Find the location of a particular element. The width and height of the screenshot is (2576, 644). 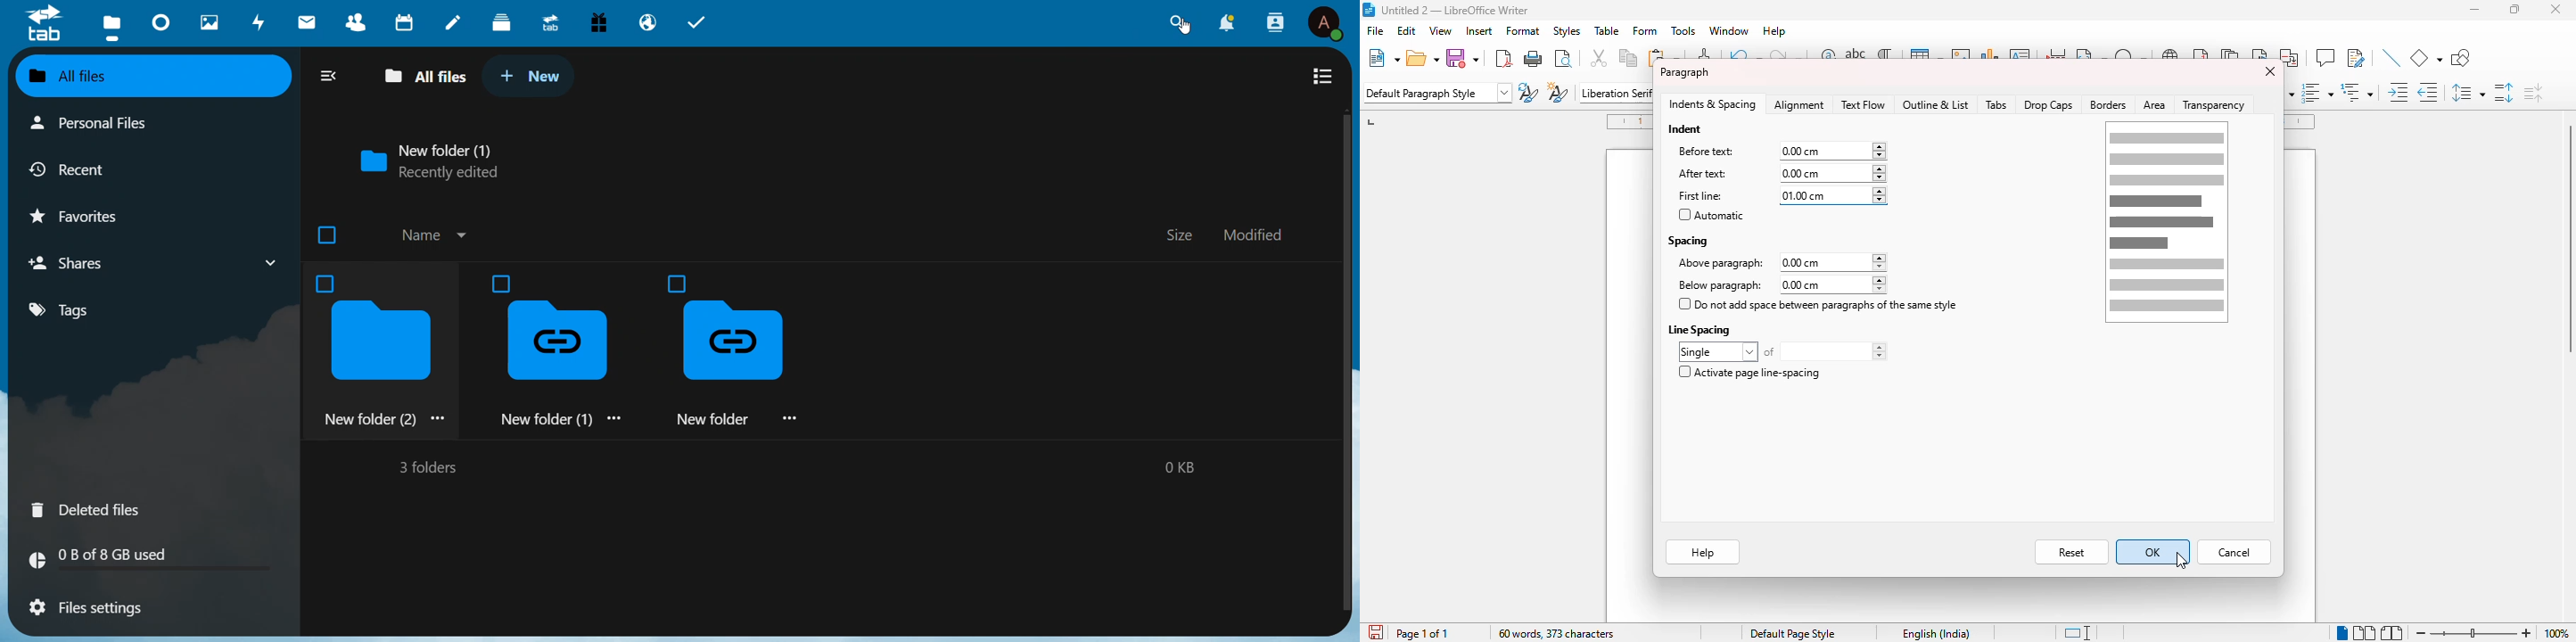

text language is located at coordinates (1938, 633).